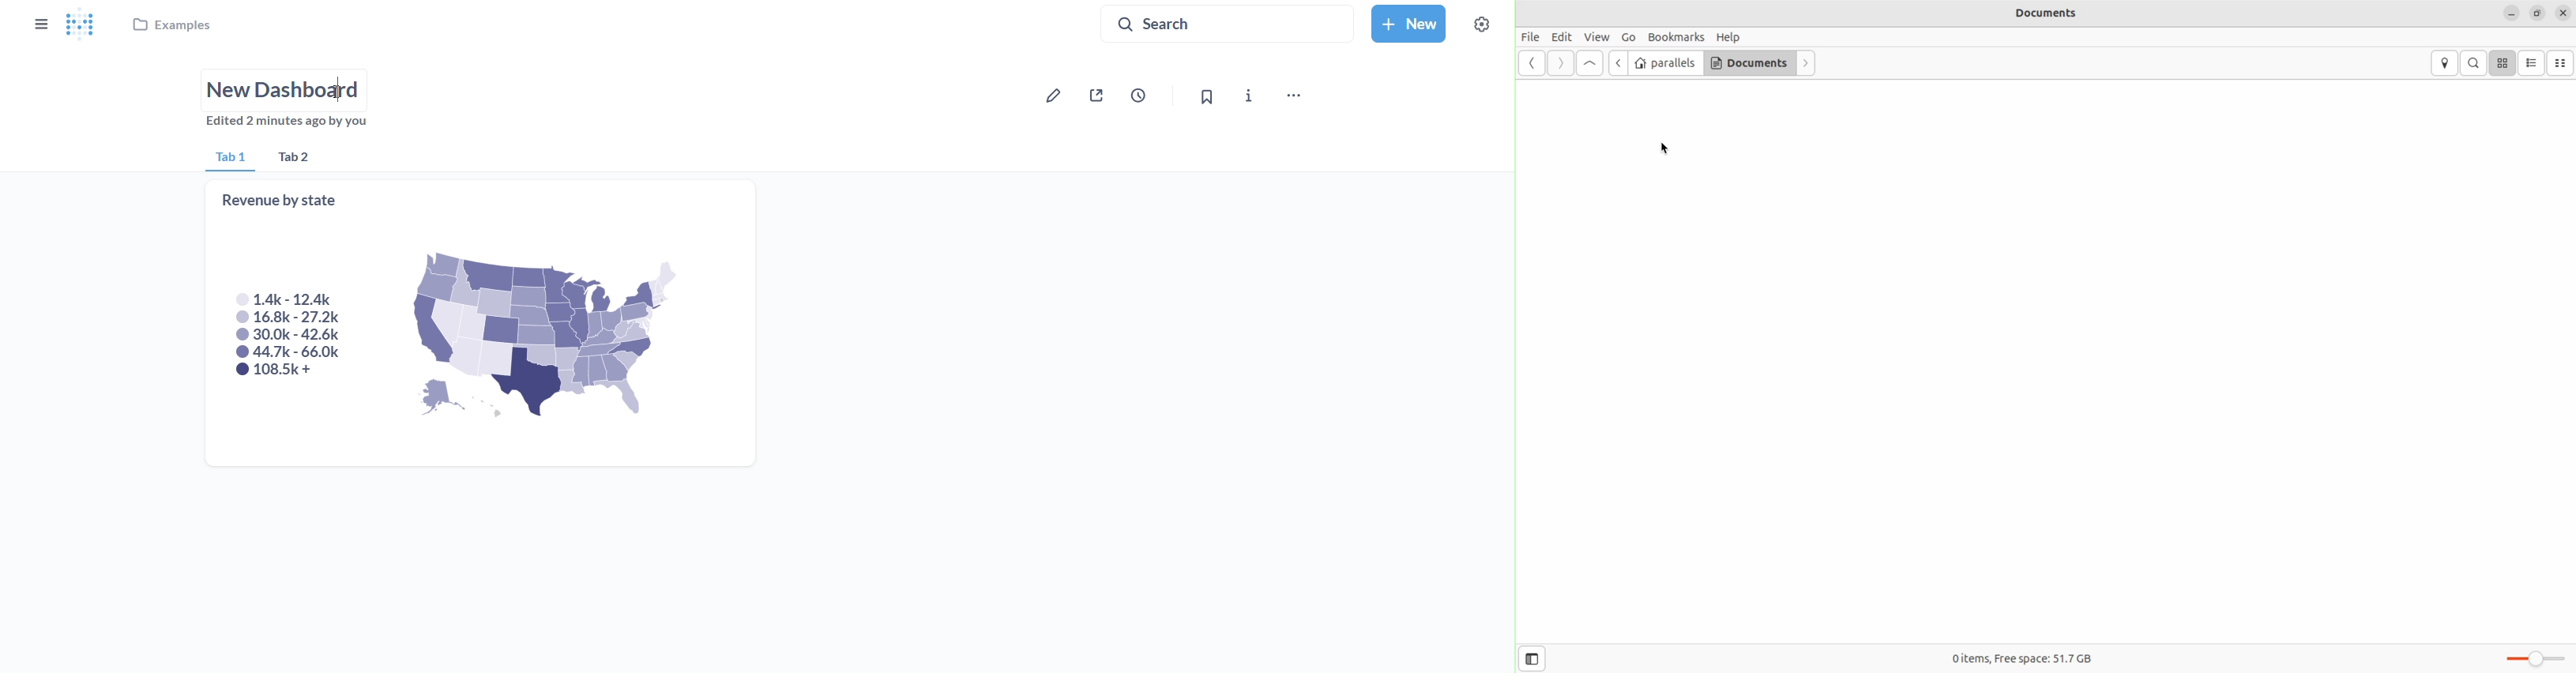 The height and width of the screenshot is (700, 2576). What do you see at coordinates (229, 159) in the screenshot?
I see `tab 1` at bounding box center [229, 159].